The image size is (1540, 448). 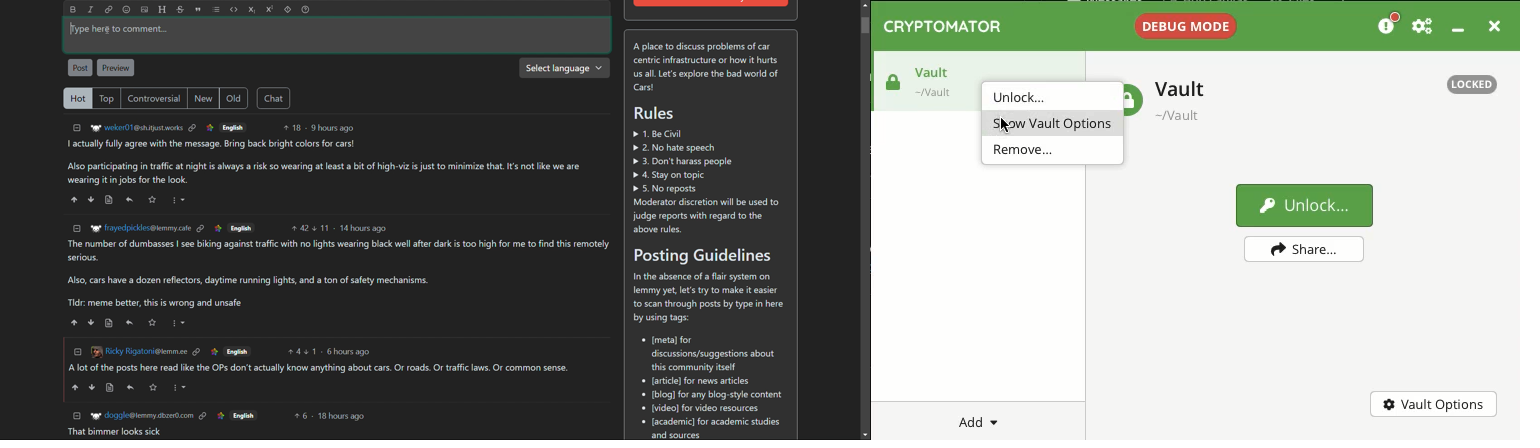 What do you see at coordinates (181, 10) in the screenshot?
I see `strikethrough` at bounding box center [181, 10].